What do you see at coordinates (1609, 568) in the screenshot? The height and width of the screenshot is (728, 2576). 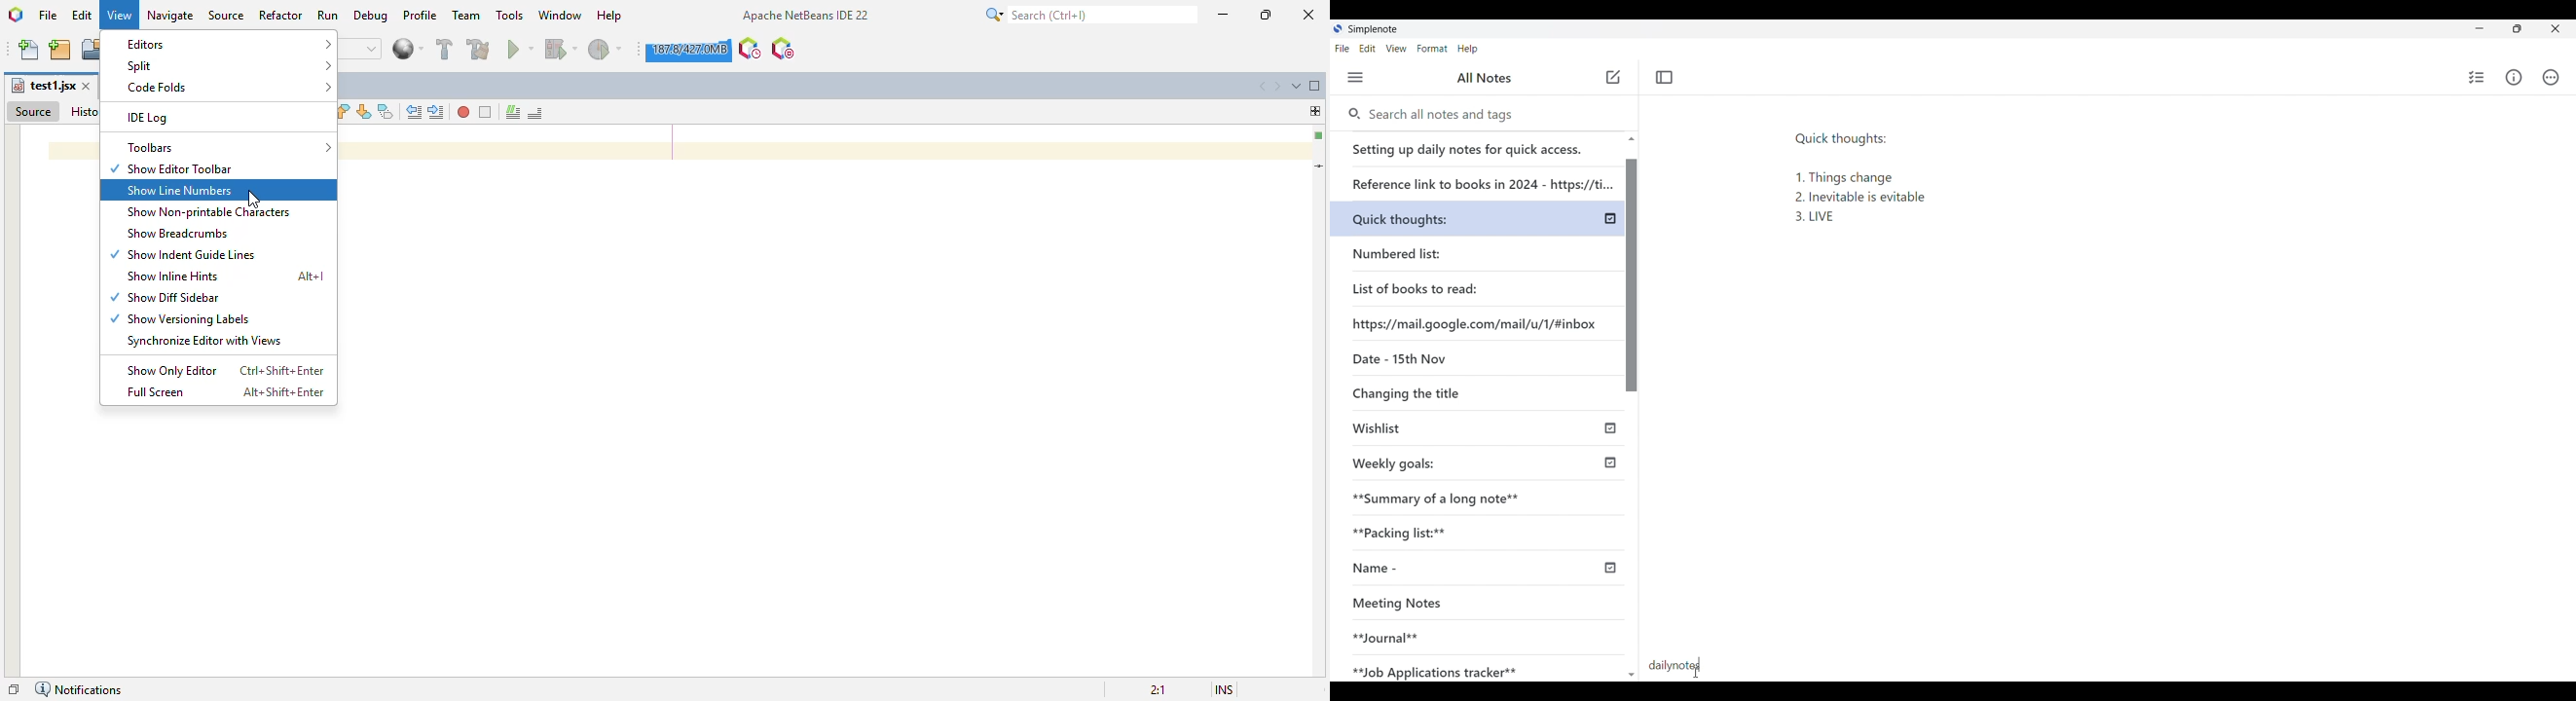 I see `published` at bounding box center [1609, 568].